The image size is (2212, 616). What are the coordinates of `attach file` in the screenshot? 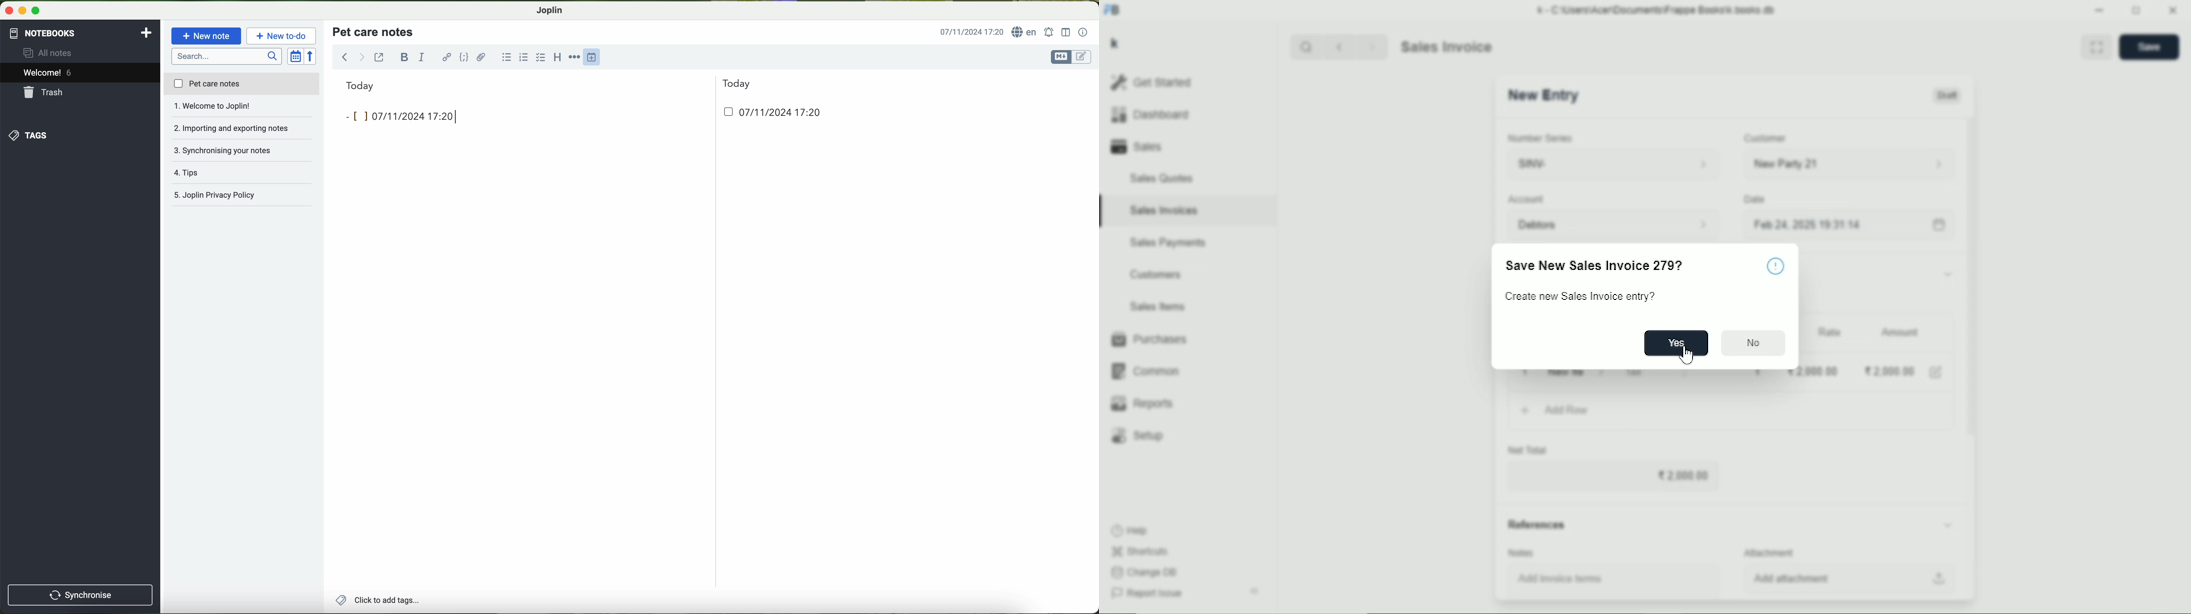 It's located at (481, 57).